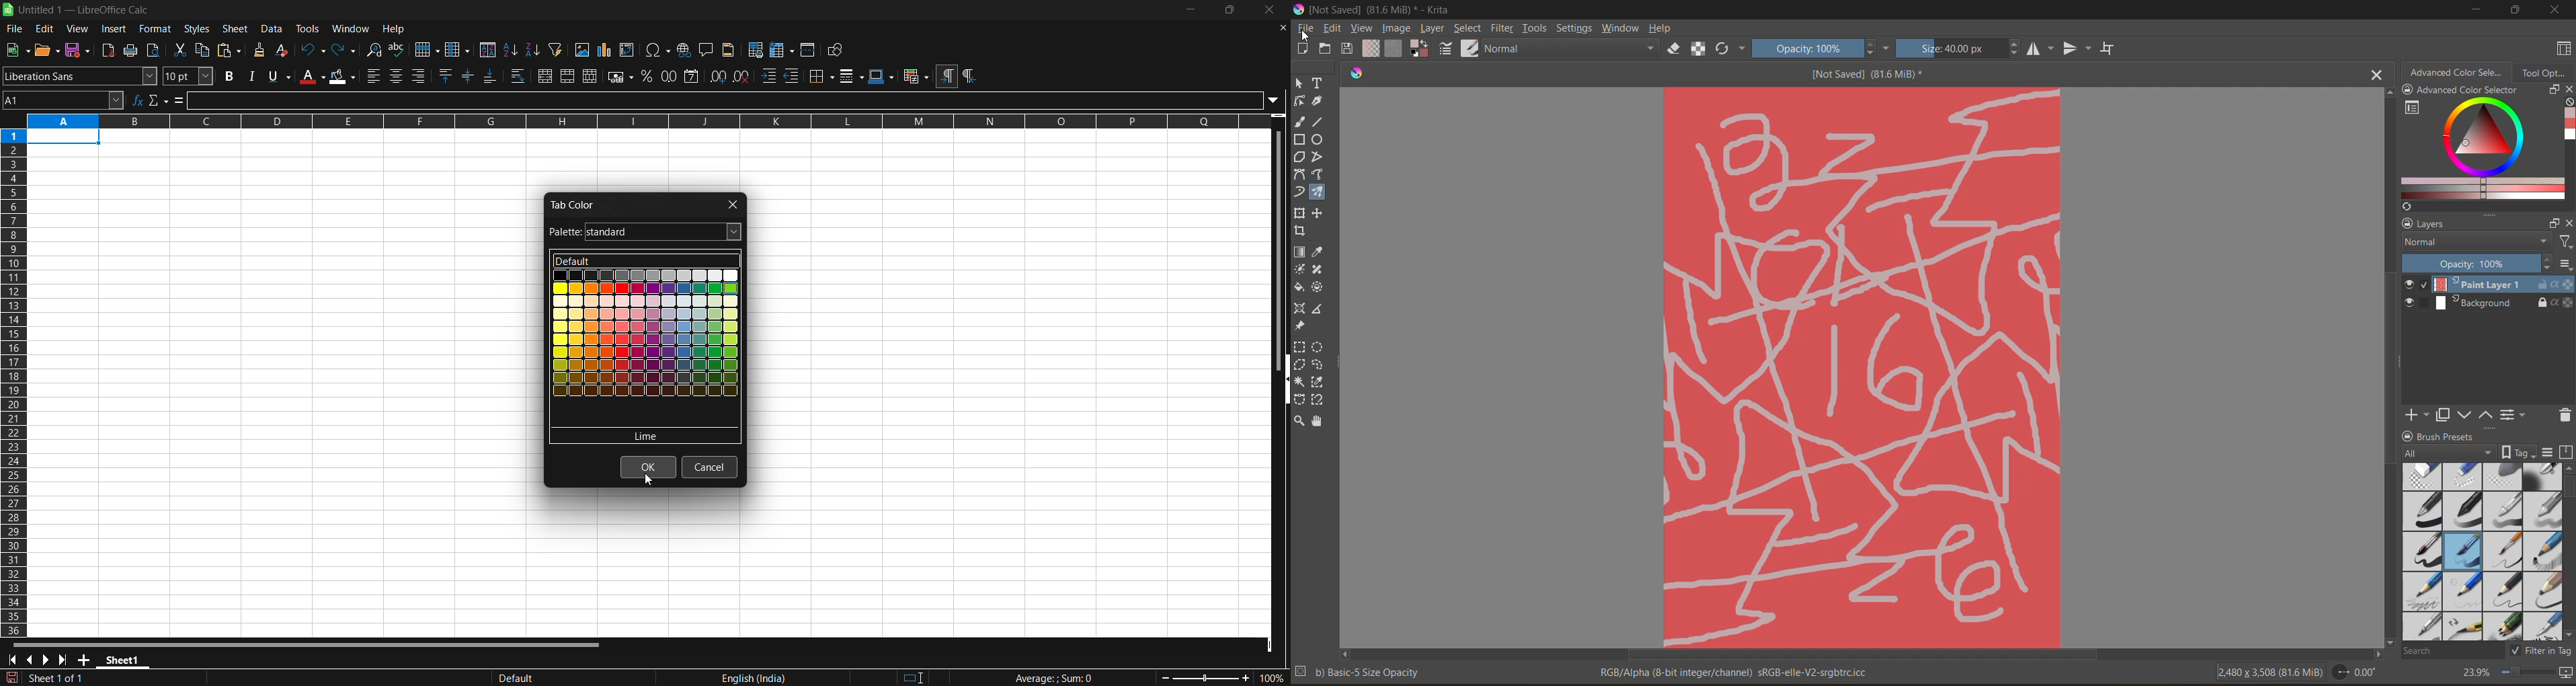  I want to click on border color, so click(881, 76).